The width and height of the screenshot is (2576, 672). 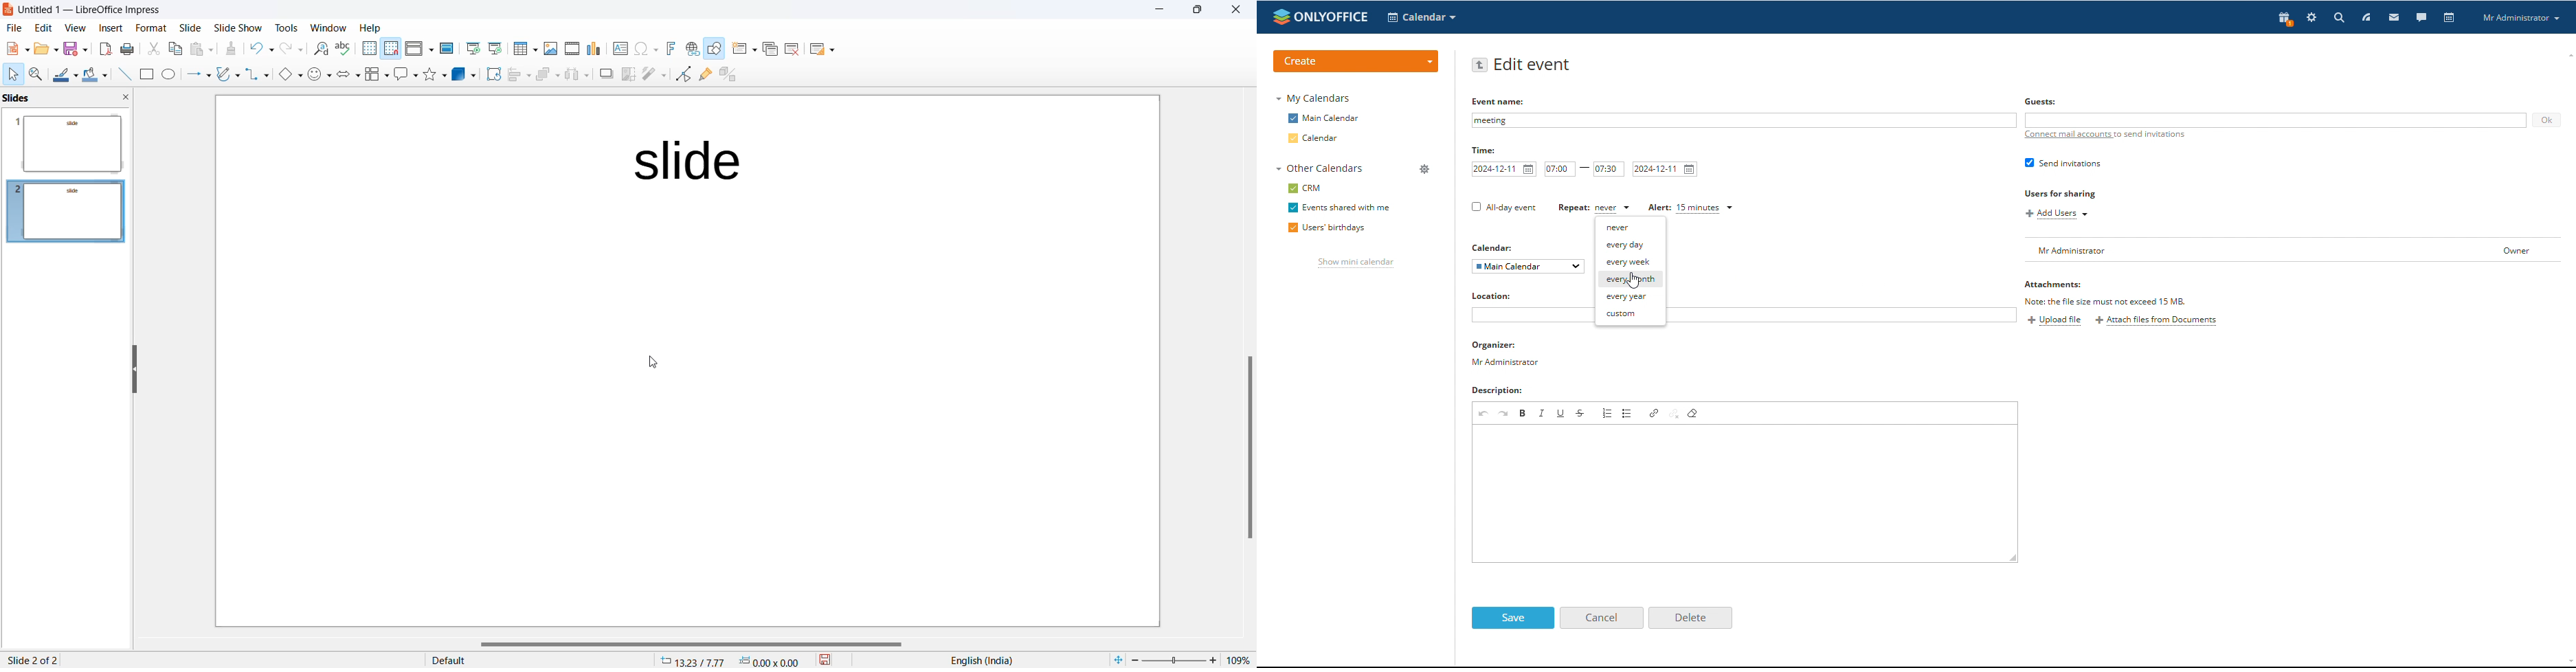 What do you see at coordinates (575, 75) in the screenshot?
I see `Object distribution` at bounding box center [575, 75].